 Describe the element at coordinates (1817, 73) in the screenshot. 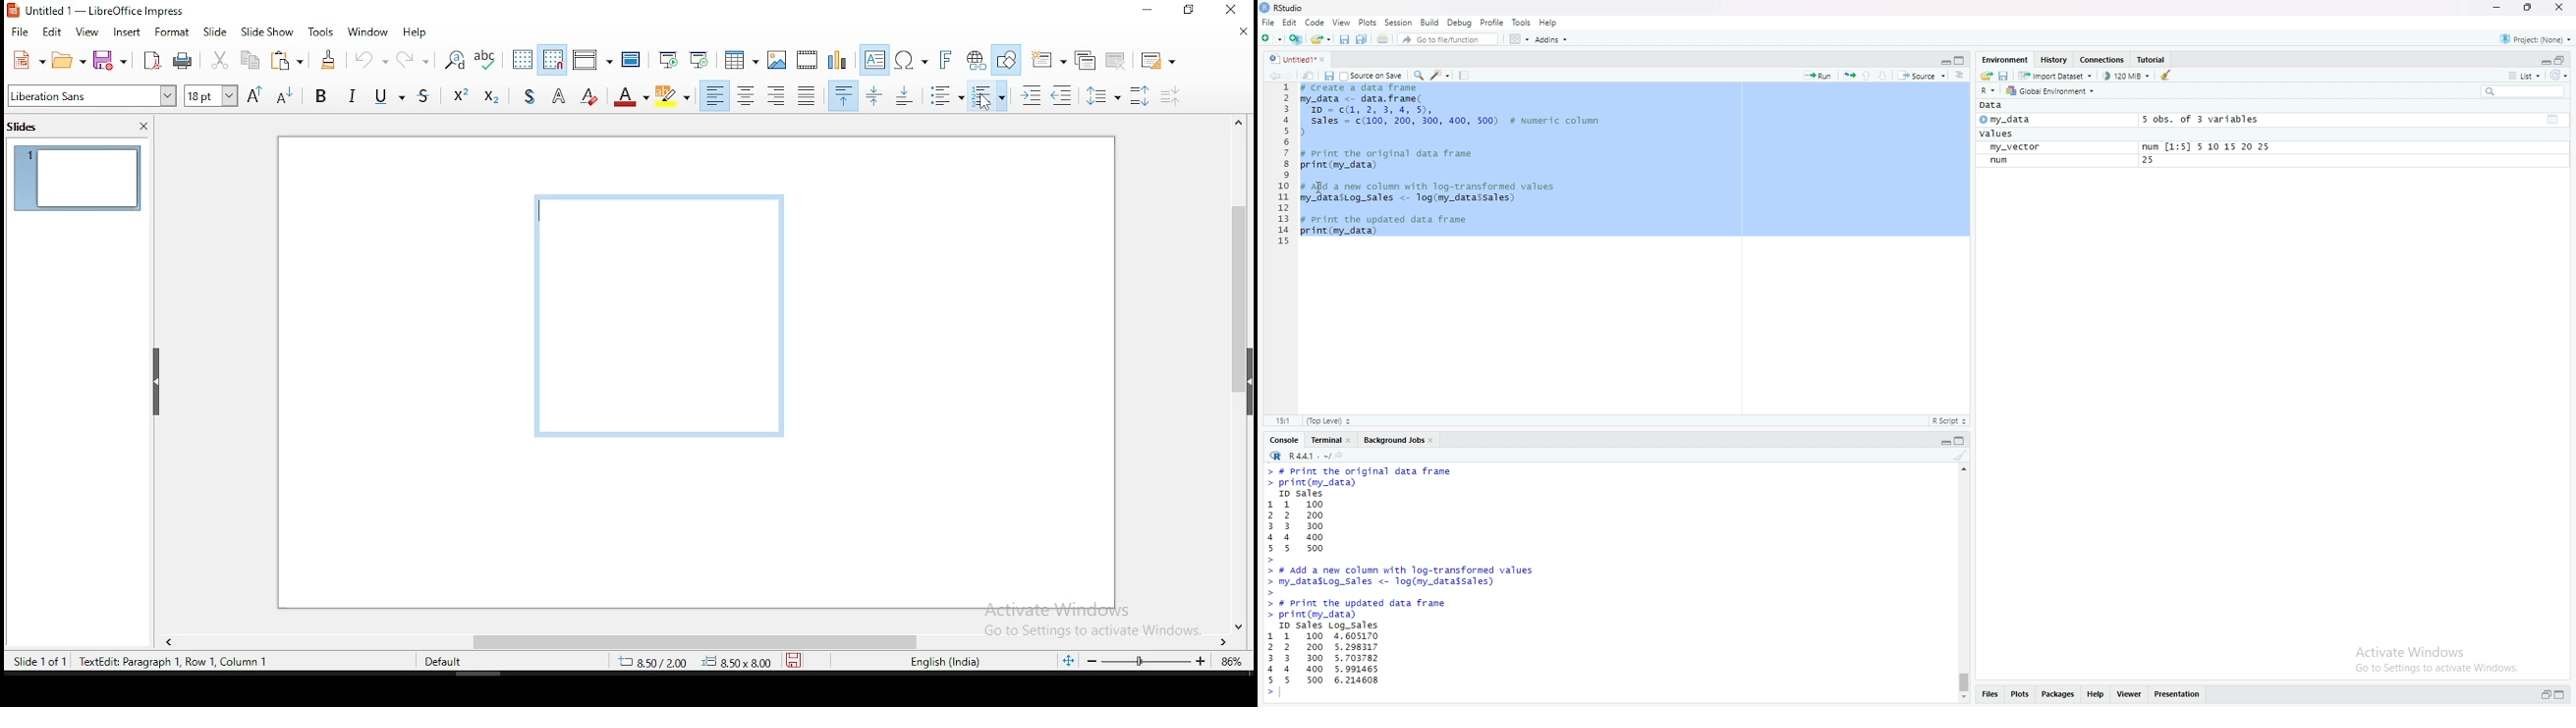

I see `run the current line or selection` at that location.